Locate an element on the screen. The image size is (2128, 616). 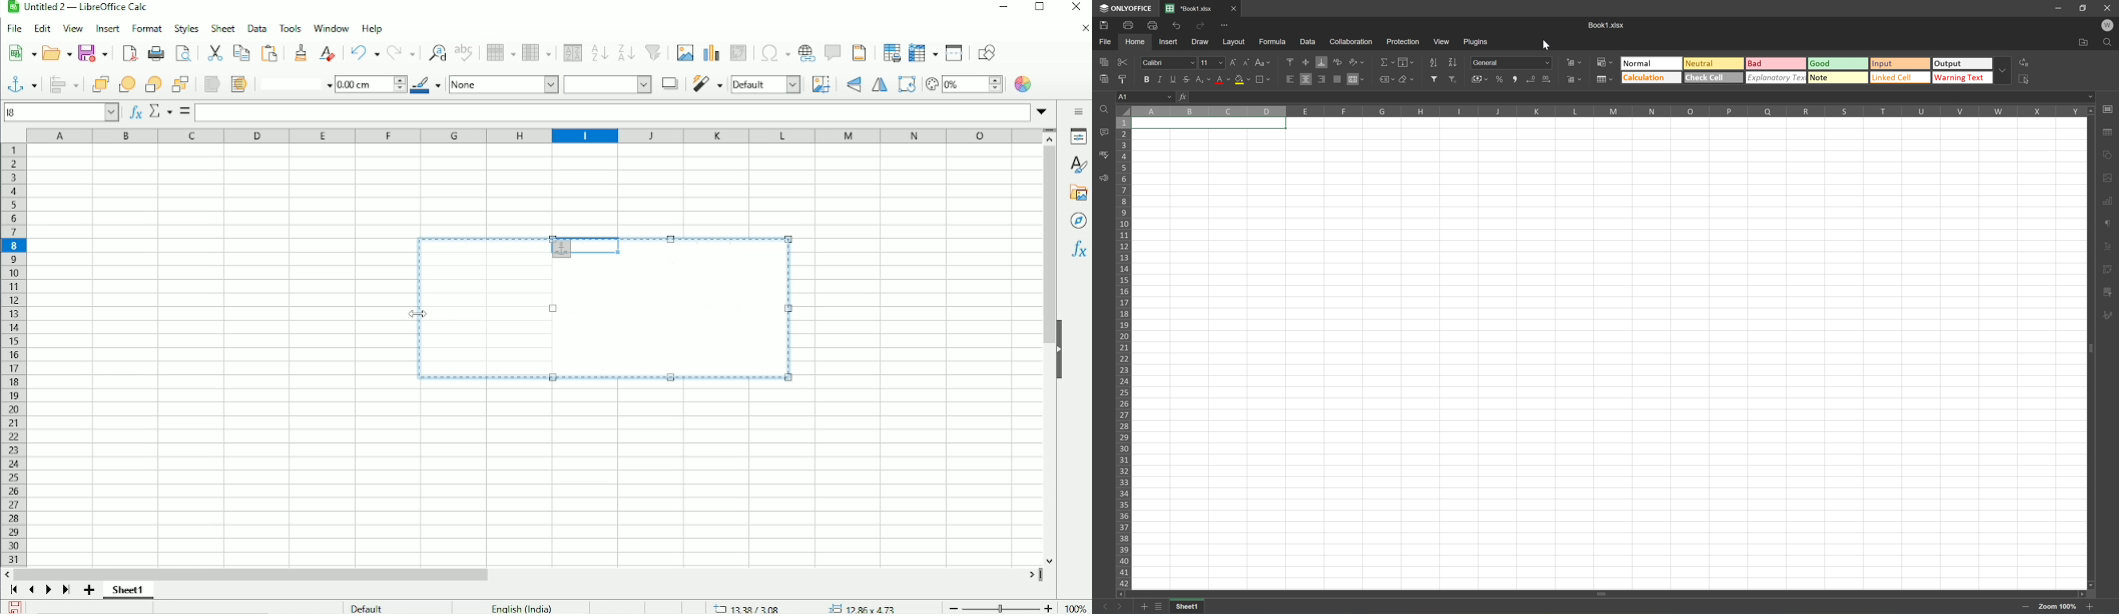
Slicer settings is located at coordinates (2108, 270).